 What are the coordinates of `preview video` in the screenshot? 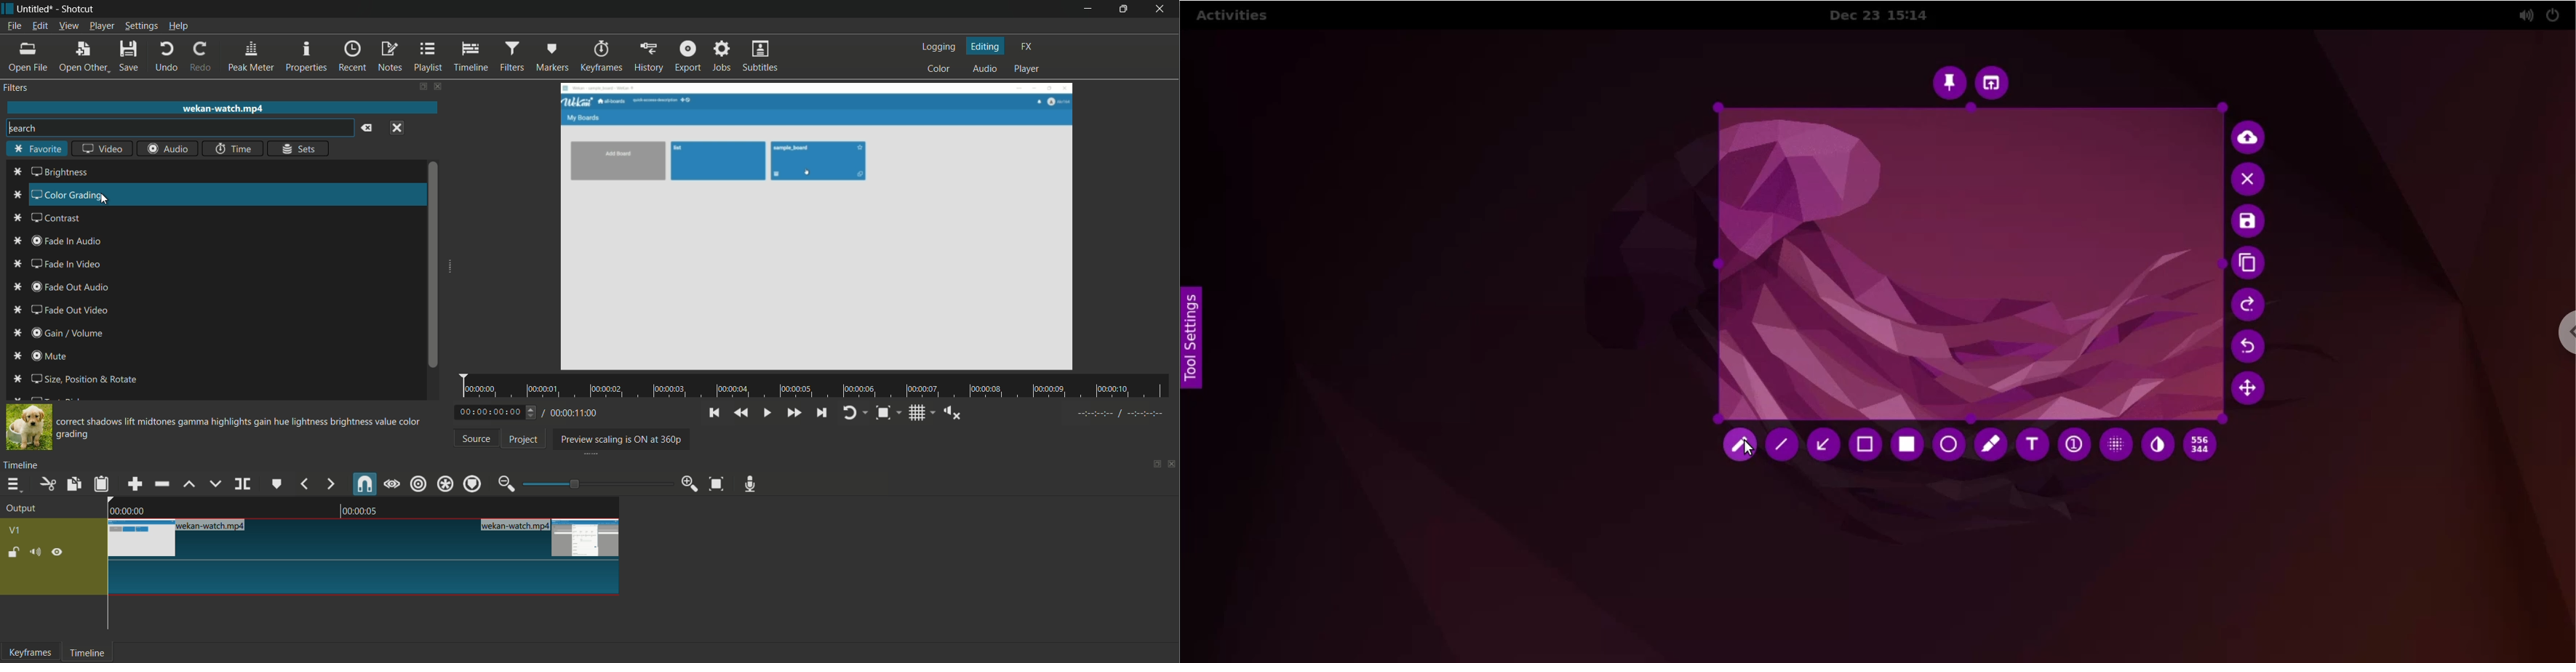 It's located at (819, 227).